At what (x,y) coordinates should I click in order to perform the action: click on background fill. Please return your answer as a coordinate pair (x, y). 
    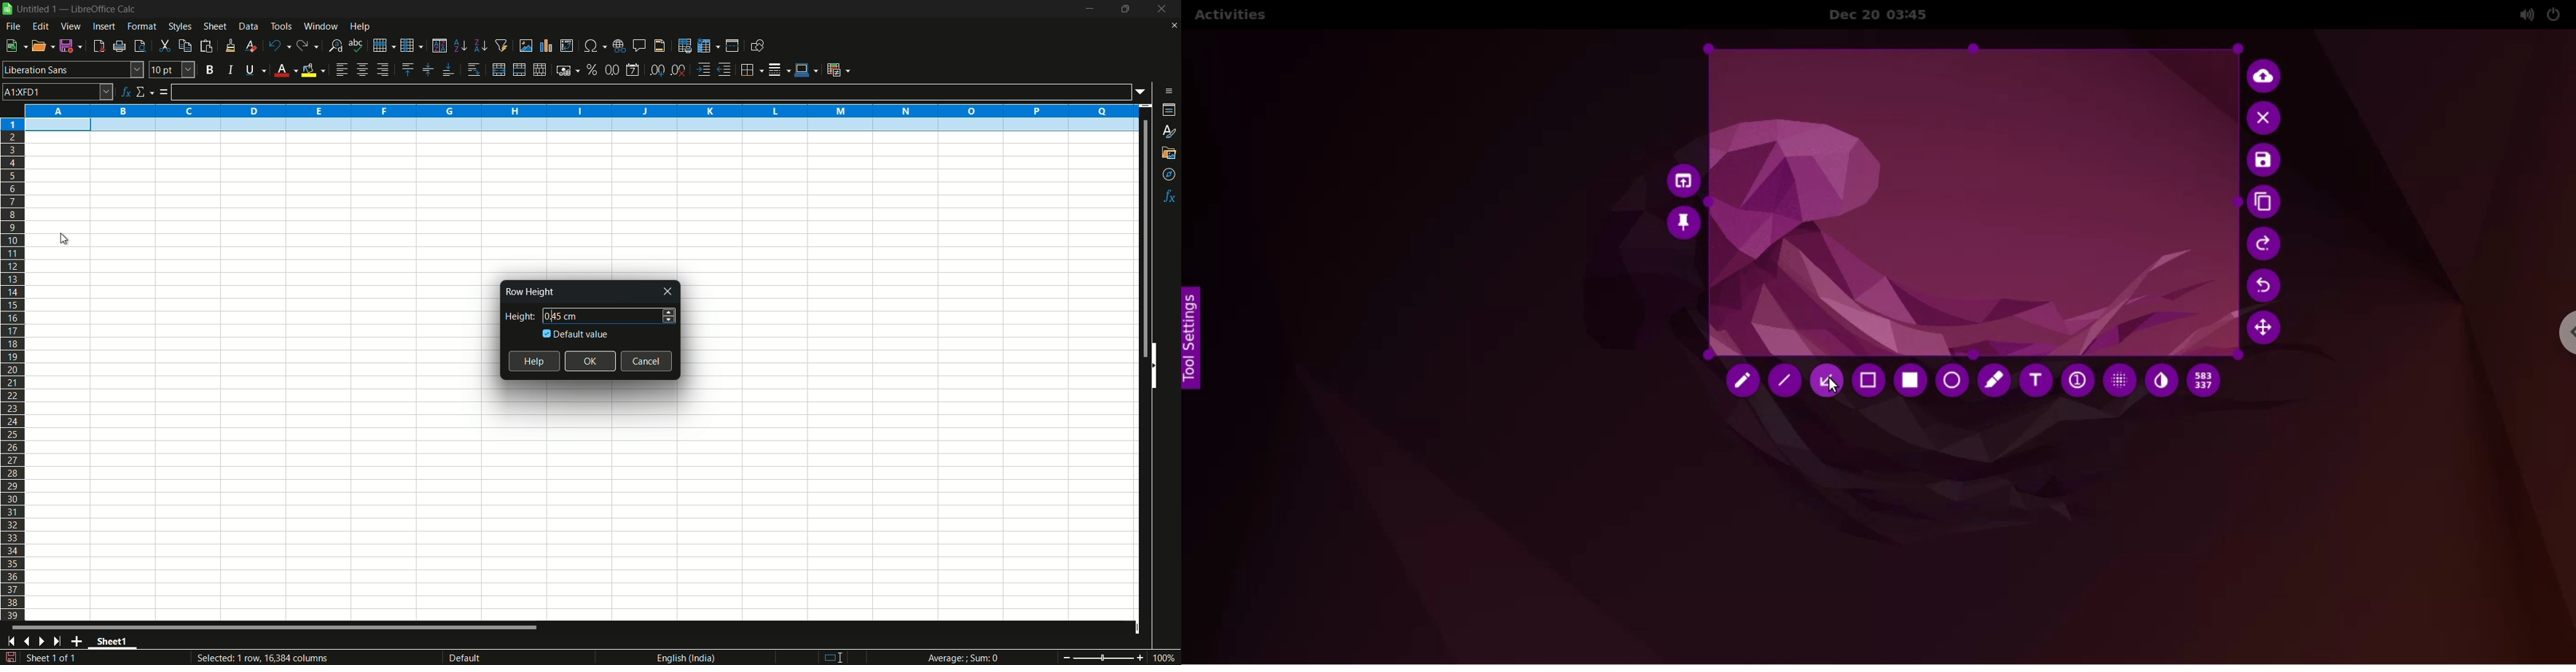
    Looking at the image, I should click on (313, 70).